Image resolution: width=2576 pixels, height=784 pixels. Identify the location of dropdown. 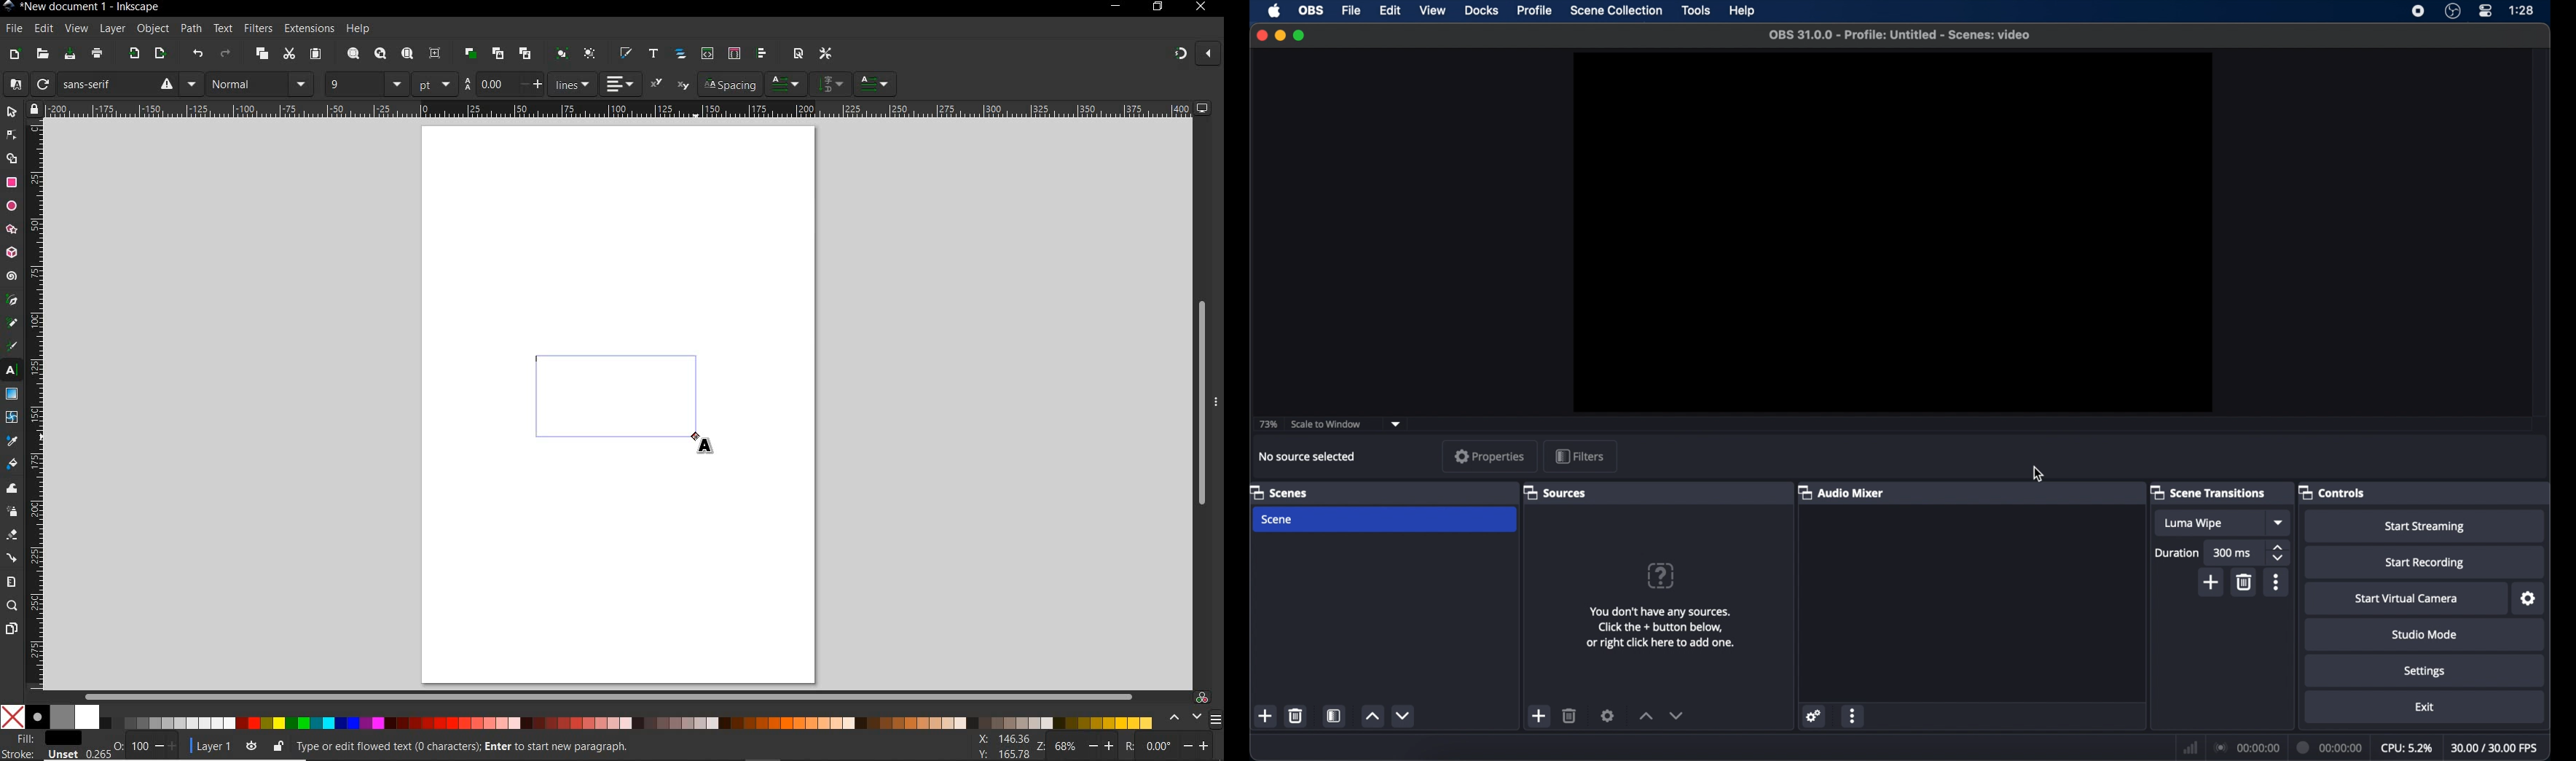
(1396, 424).